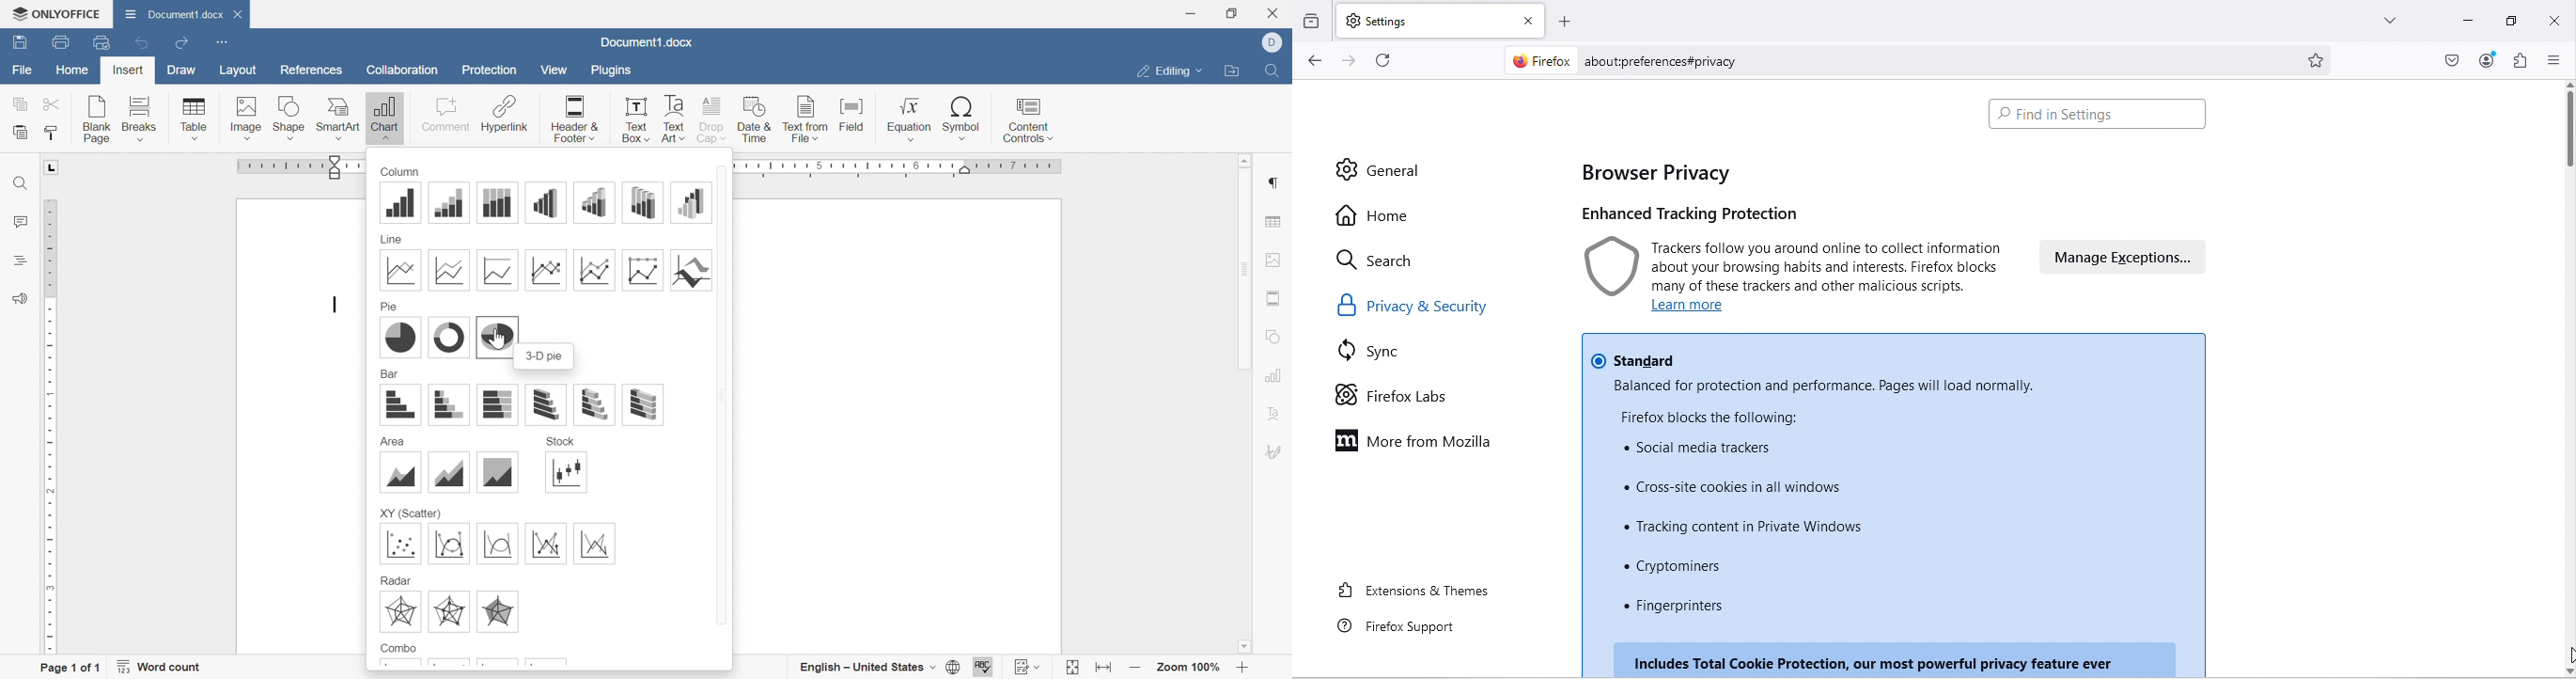 Image resolution: width=2576 pixels, height=700 pixels. I want to click on Includes Total Cookie Protection, our most powerful privacy feature ever, so click(1886, 658).